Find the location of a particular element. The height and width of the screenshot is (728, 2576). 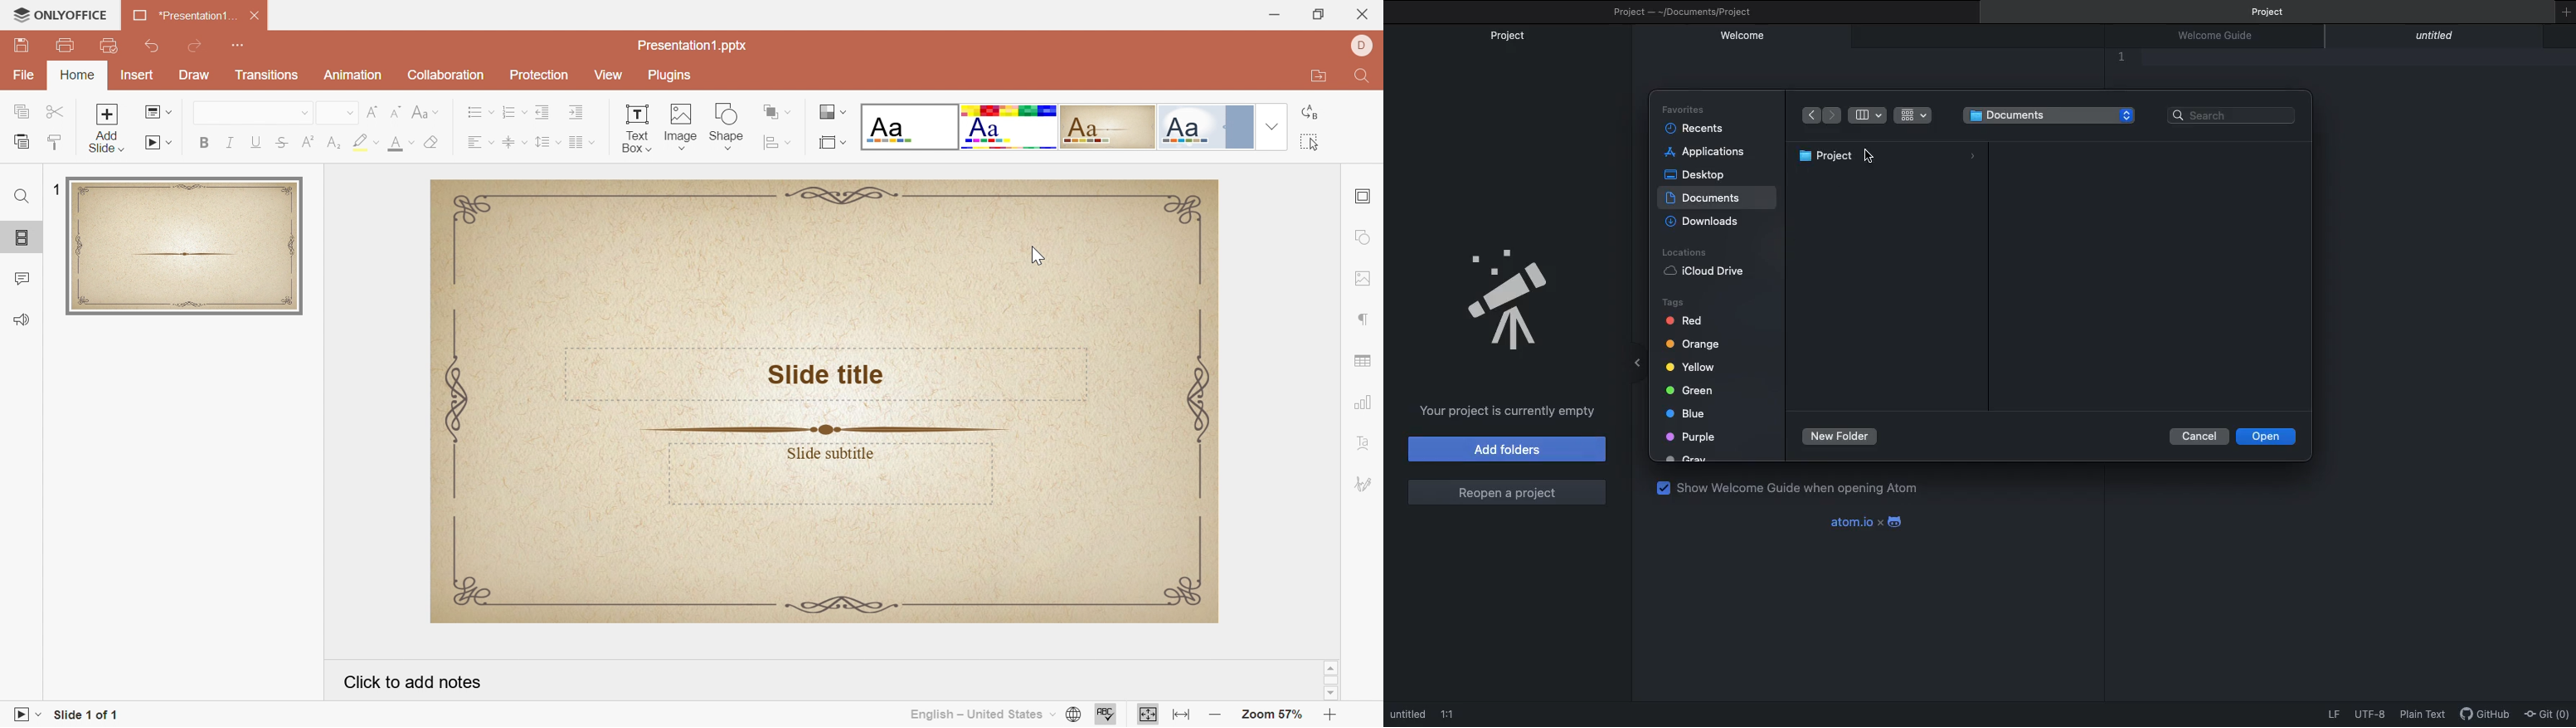

Scroll Bar is located at coordinates (1330, 682).